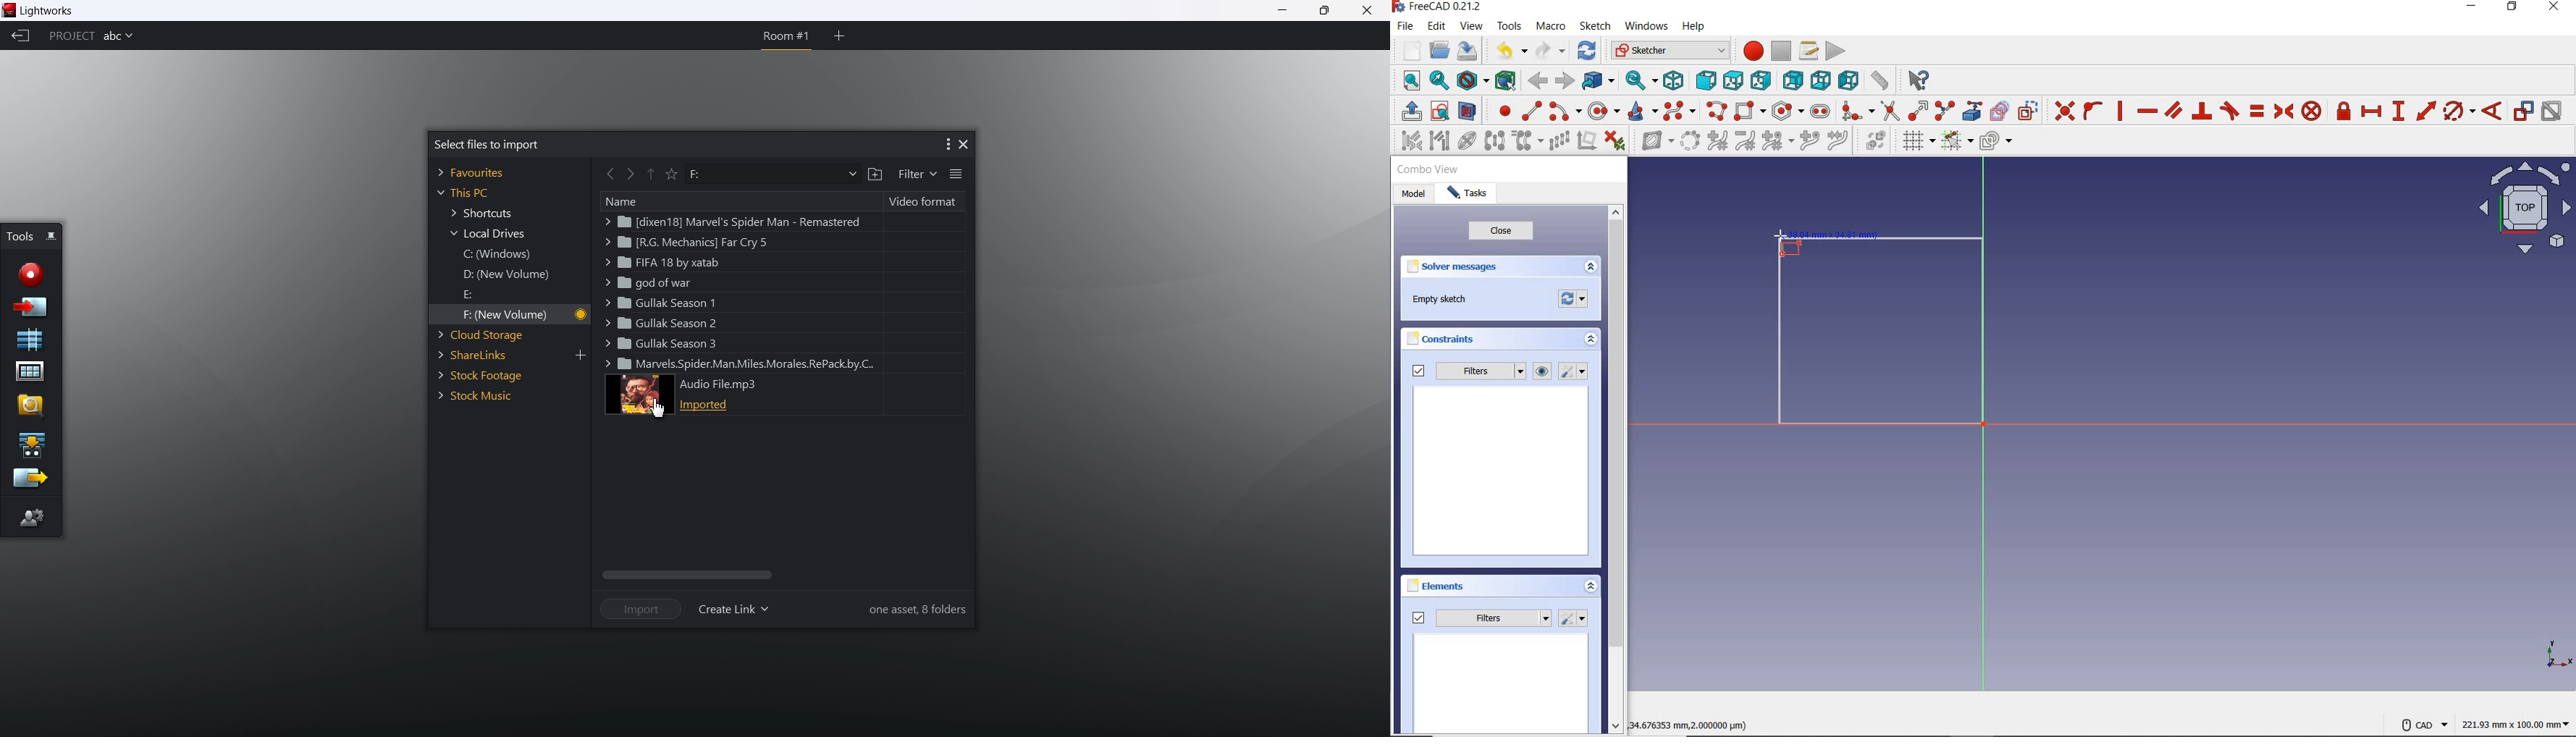 The width and height of the screenshot is (2576, 756). I want to click on back, so click(607, 174).